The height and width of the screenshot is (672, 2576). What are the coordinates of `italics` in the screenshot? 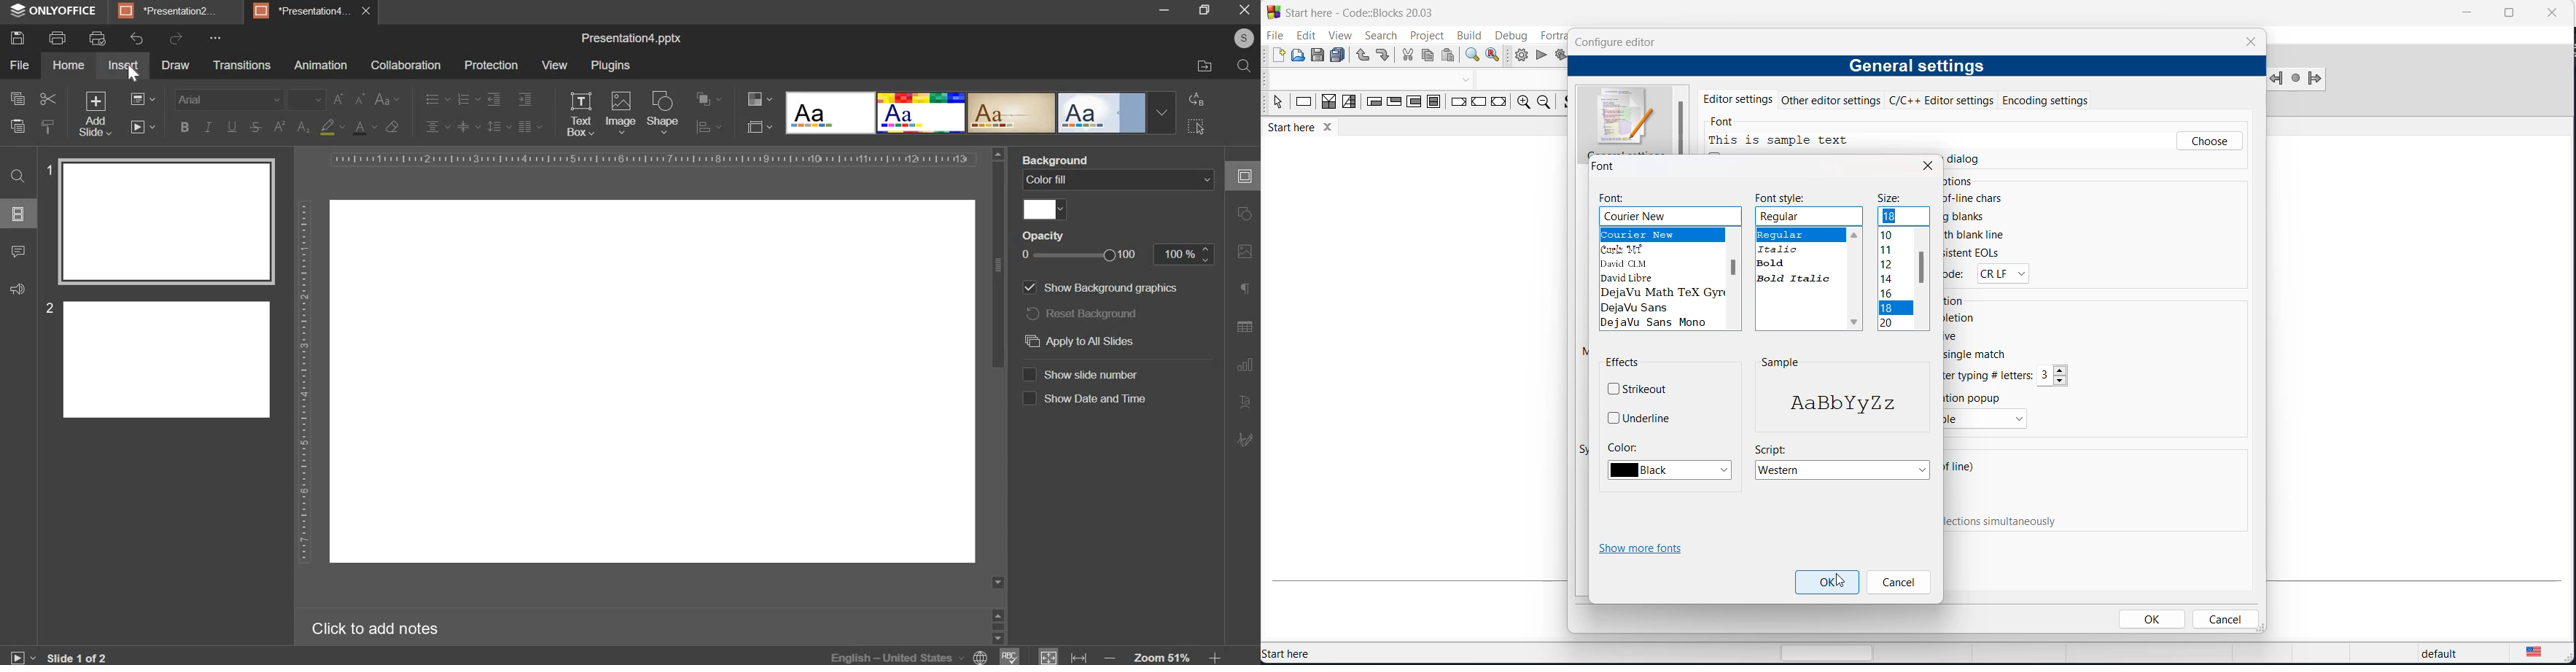 It's located at (207, 127).